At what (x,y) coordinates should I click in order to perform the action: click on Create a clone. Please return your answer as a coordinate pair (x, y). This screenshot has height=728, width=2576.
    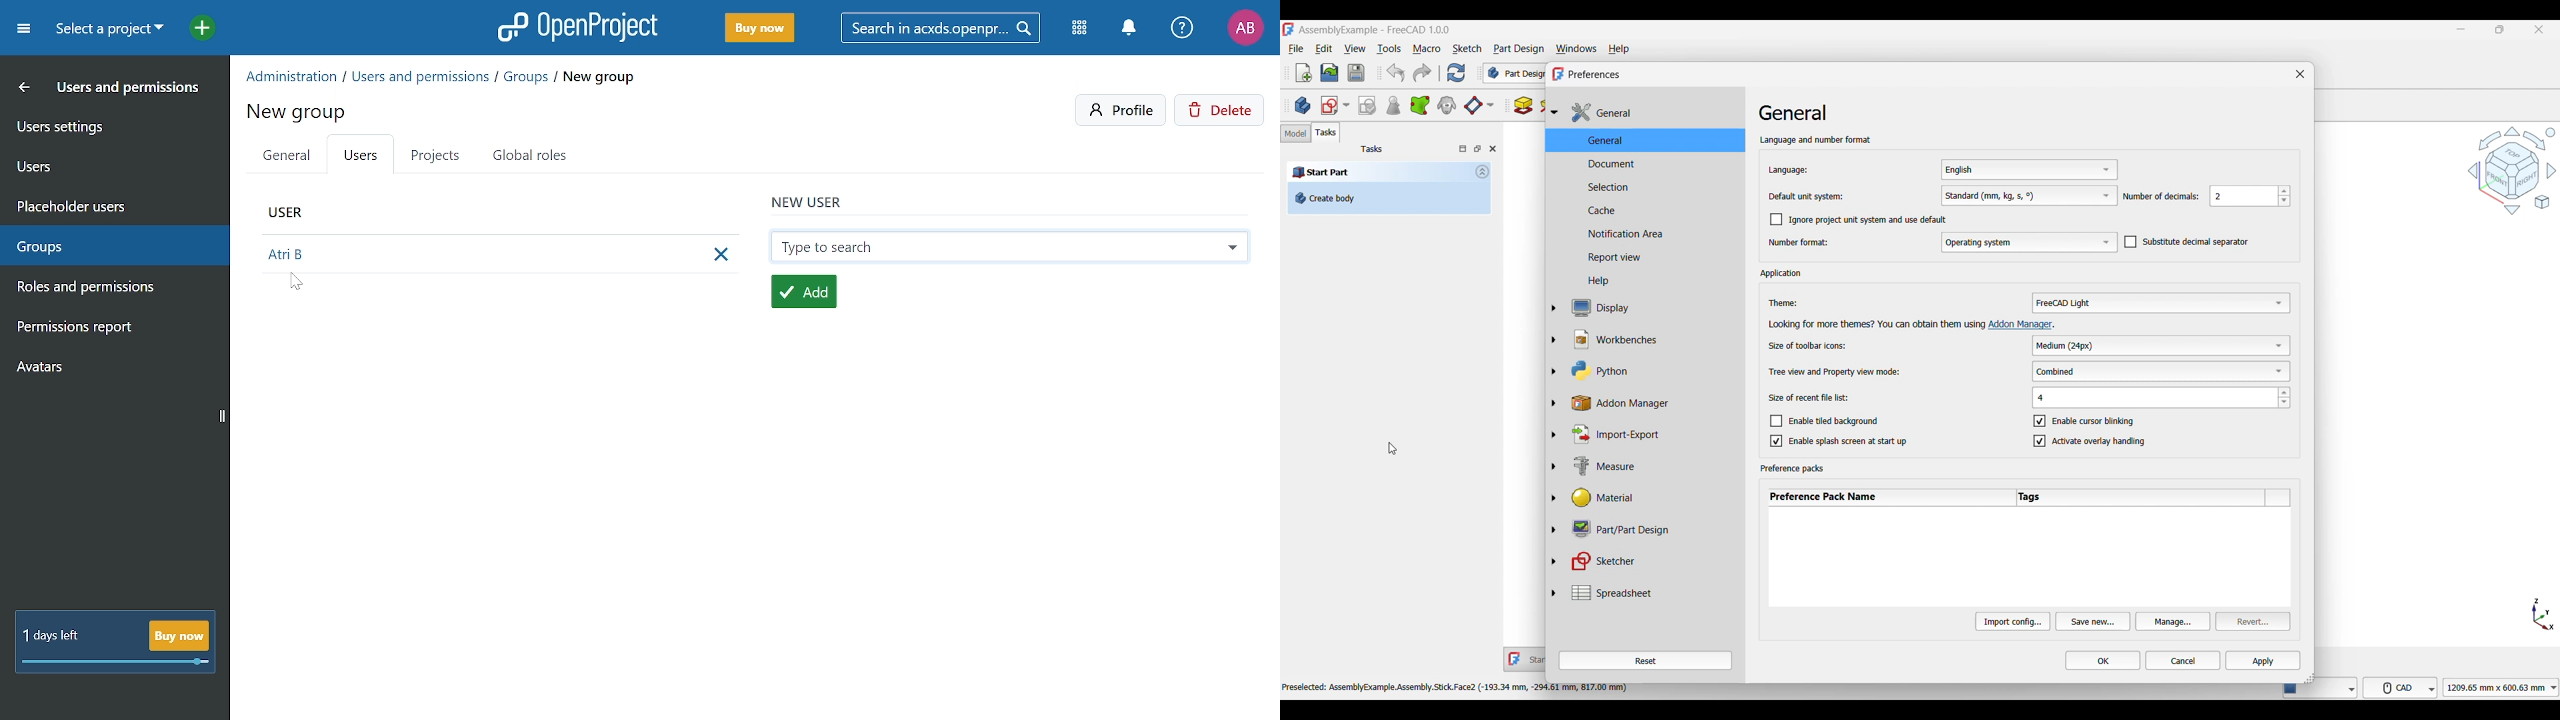
    Looking at the image, I should click on (1447, 105).